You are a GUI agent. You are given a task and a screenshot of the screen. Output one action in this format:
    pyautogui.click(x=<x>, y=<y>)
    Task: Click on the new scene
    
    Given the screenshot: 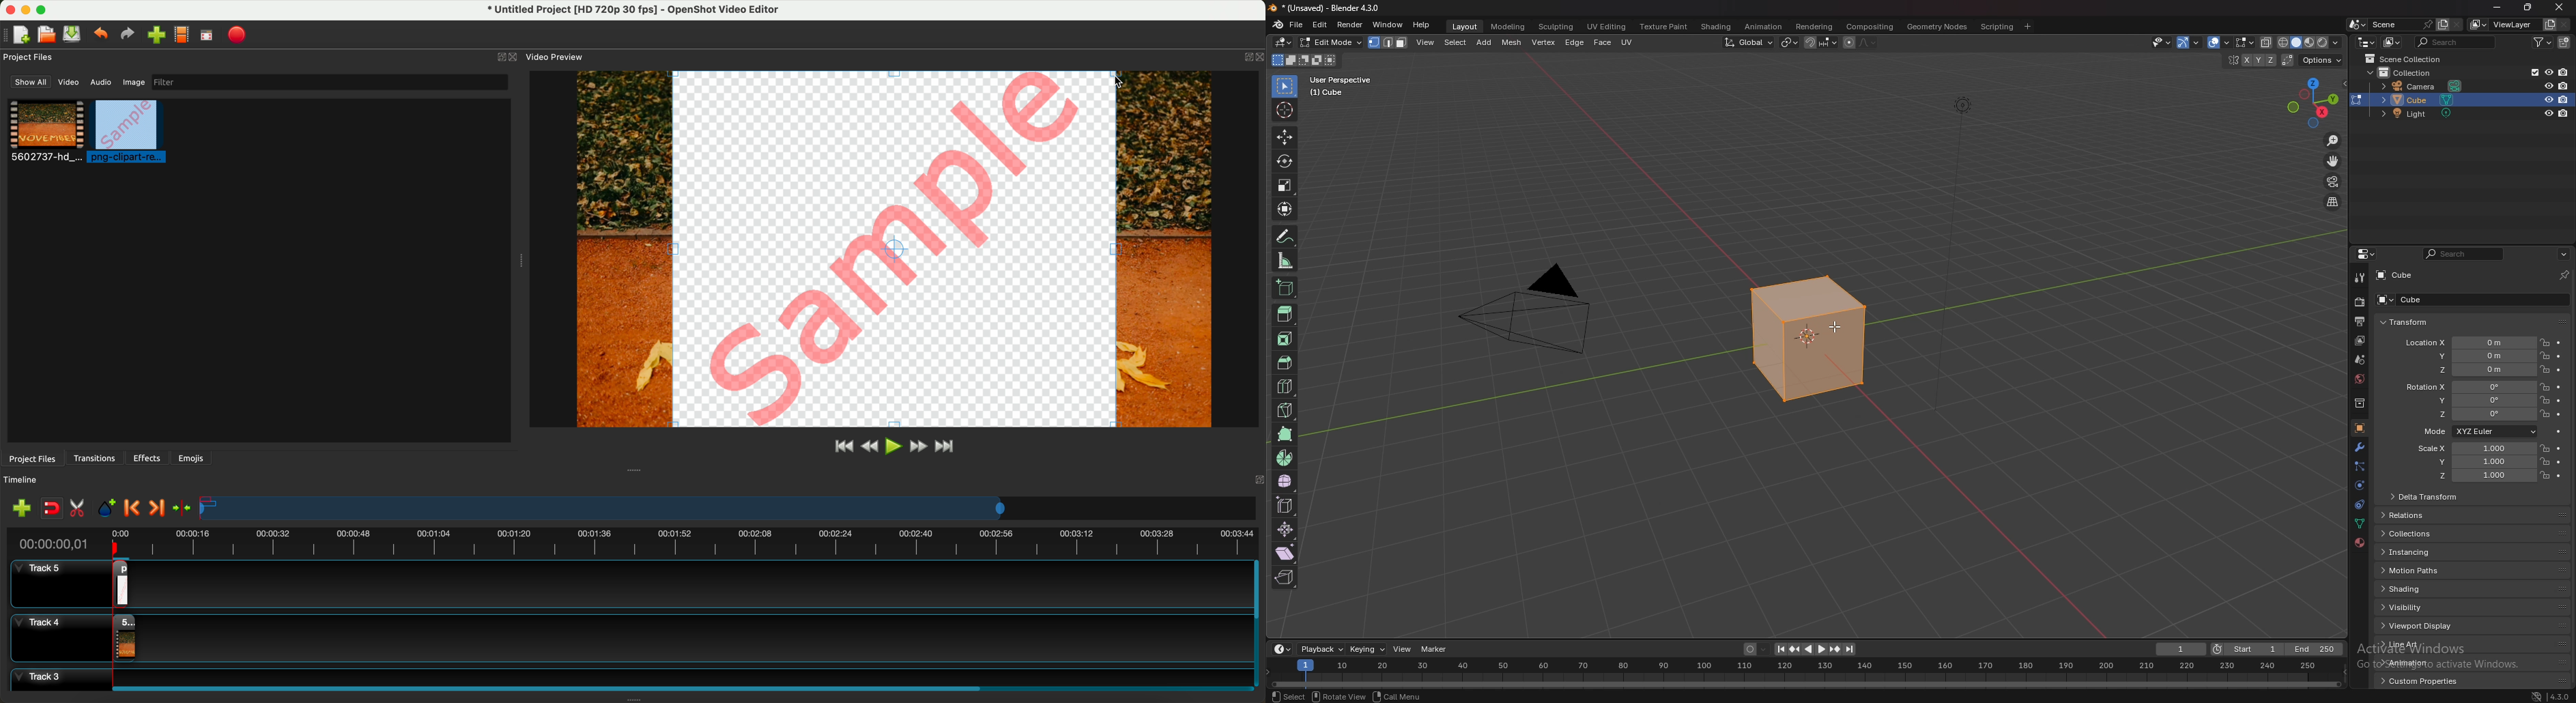 What is the action you would take?
    pyautogui.click(x=2443, y=25)
    